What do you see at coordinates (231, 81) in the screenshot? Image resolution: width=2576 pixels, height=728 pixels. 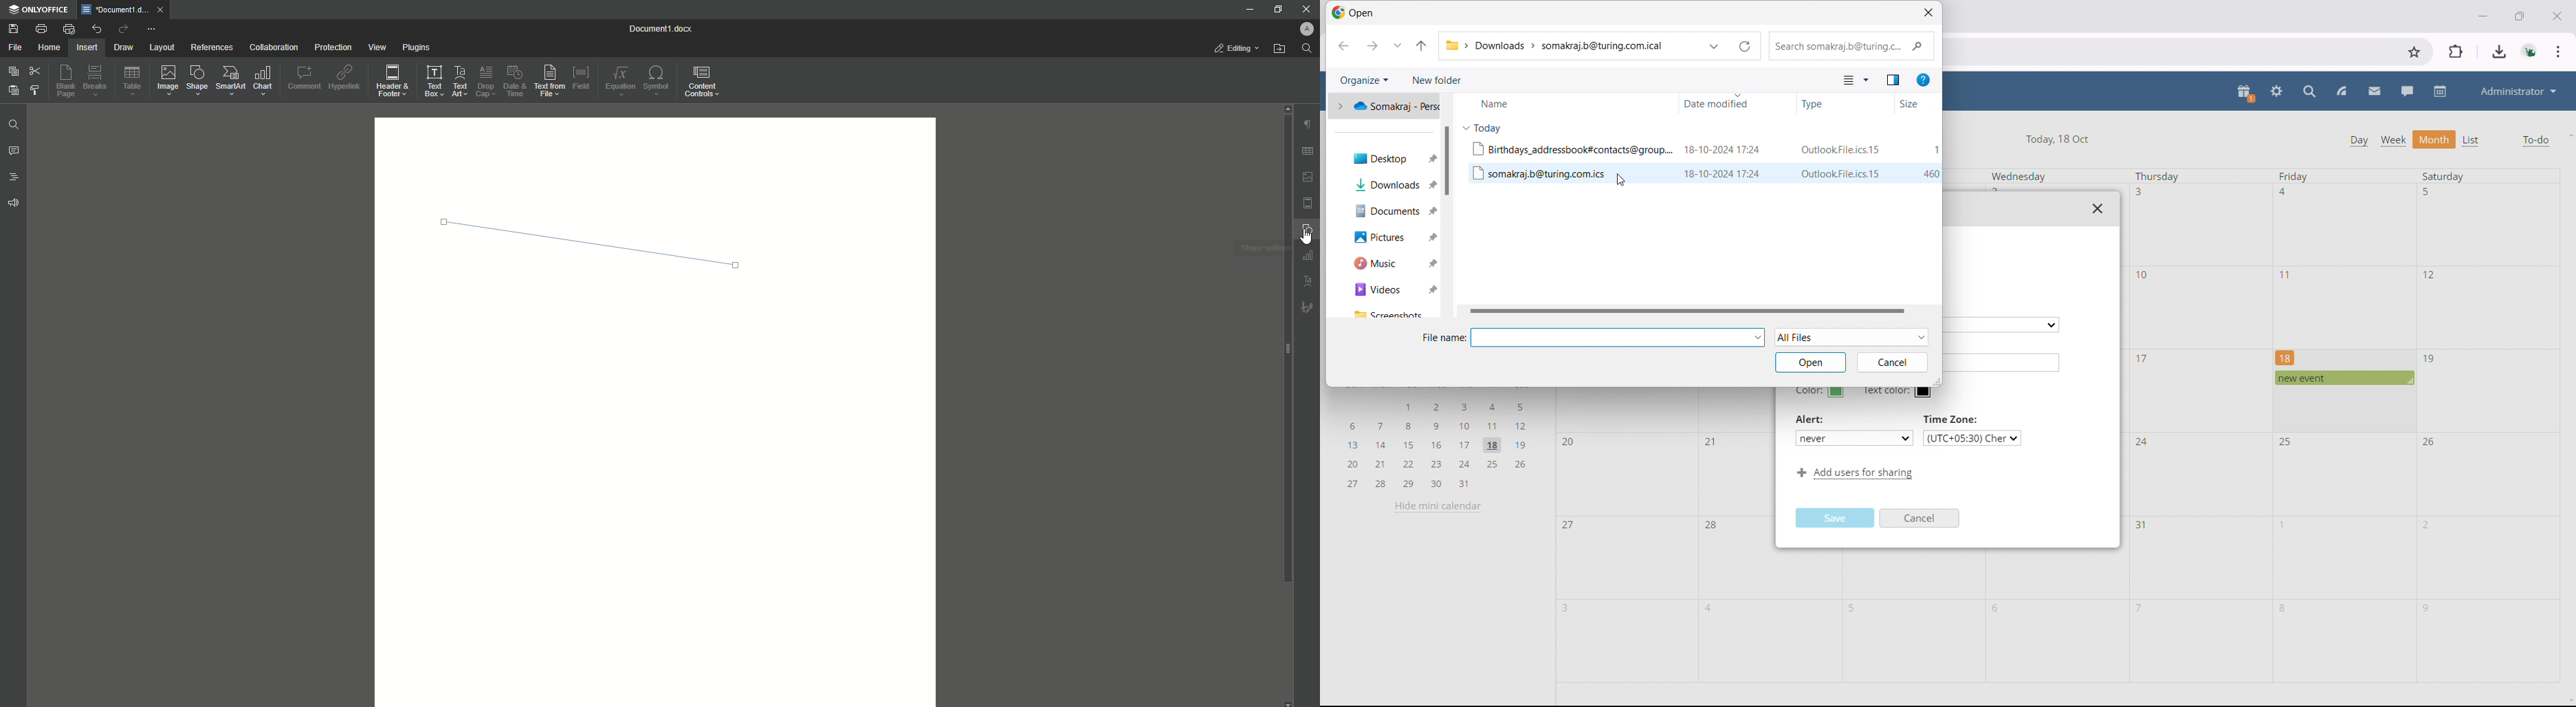 I see `SmartArt` at bounding box center [231, 81].